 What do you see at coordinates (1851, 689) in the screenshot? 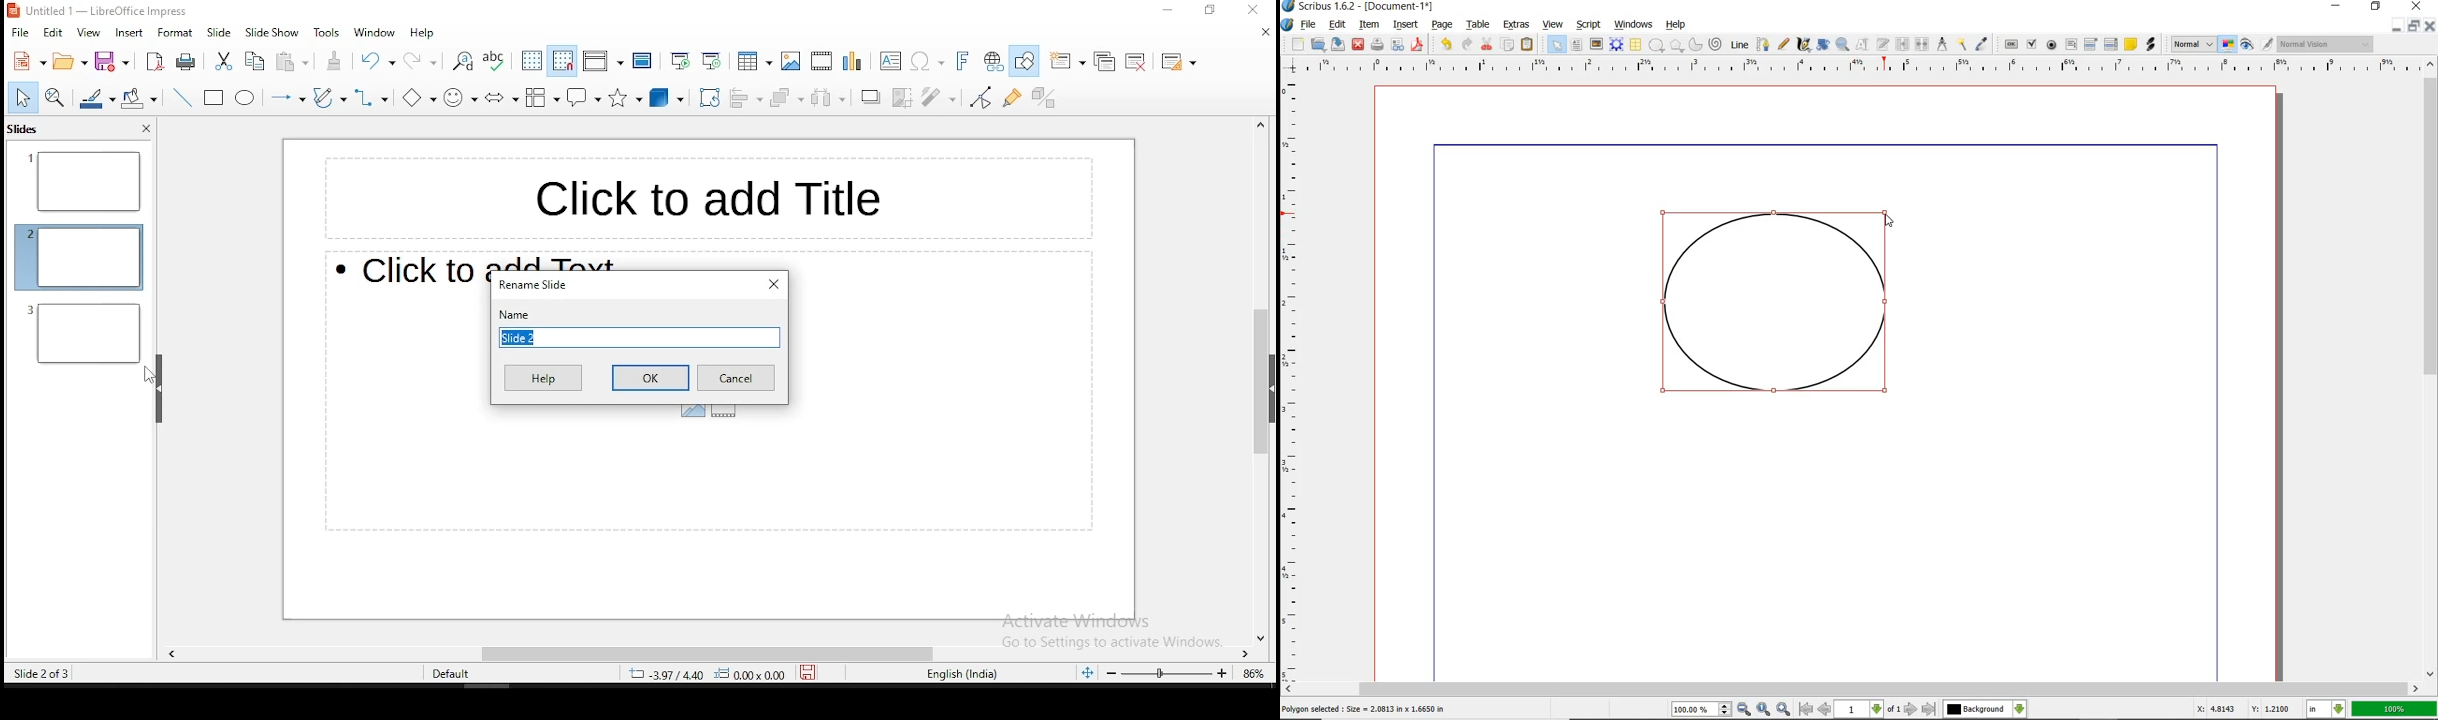
I see `SCROLLBAR` at bounding box center [1851, 689].